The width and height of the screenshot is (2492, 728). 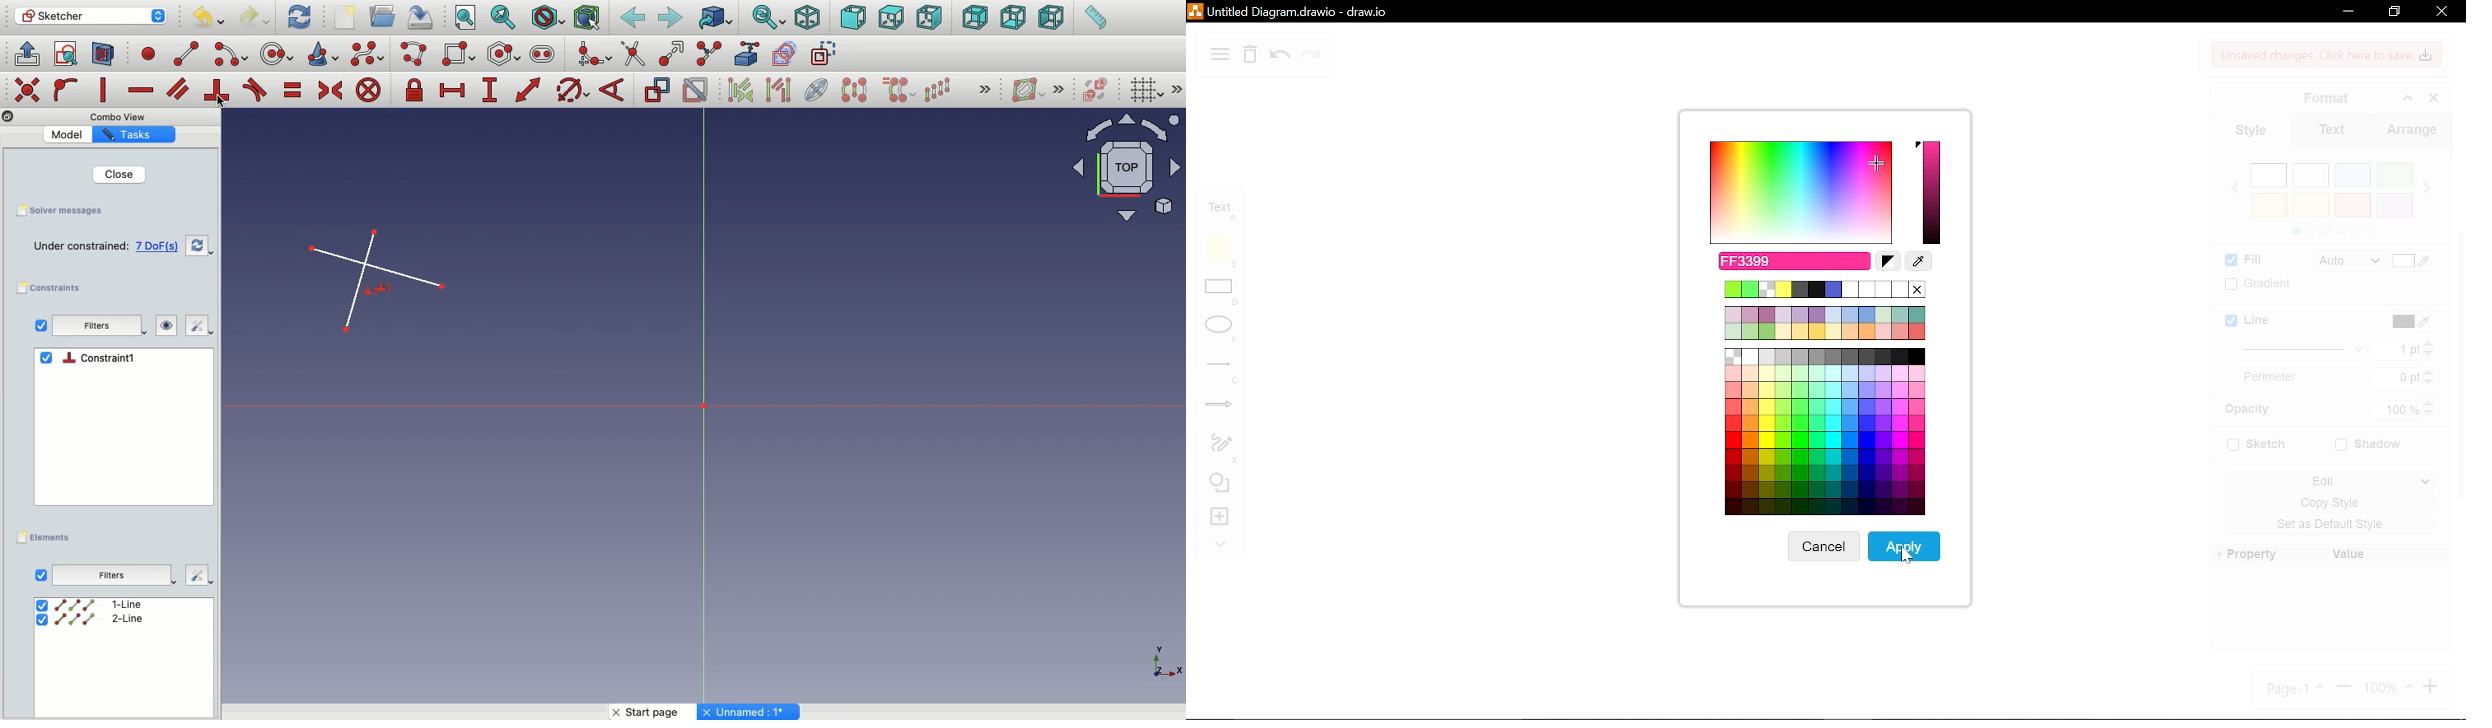 I want to click on Rectangular array, so click(x=939, y=89).